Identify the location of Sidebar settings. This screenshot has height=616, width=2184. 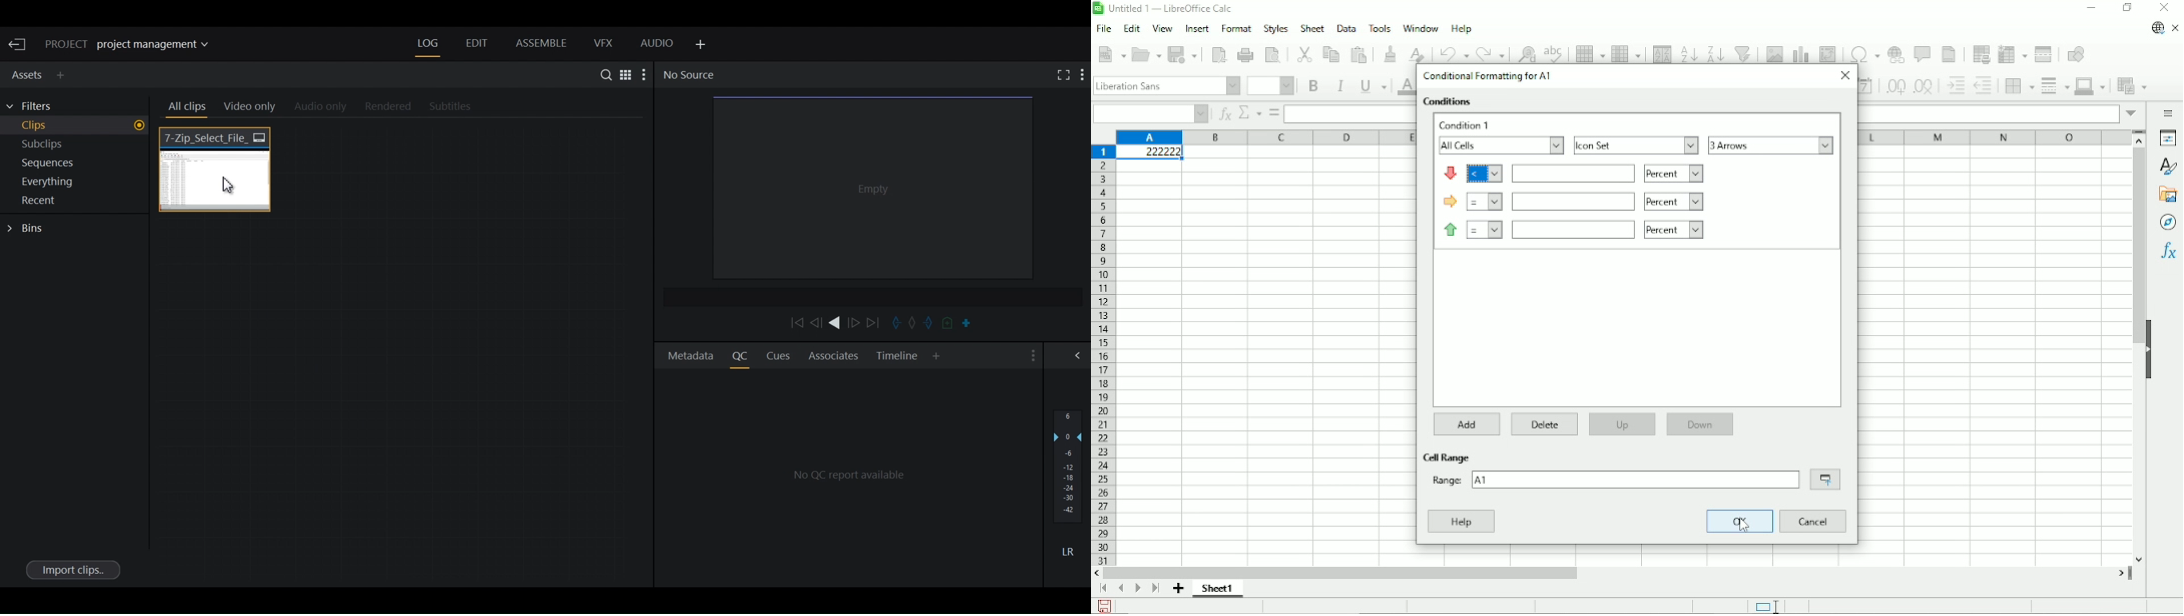
(2169, 112).